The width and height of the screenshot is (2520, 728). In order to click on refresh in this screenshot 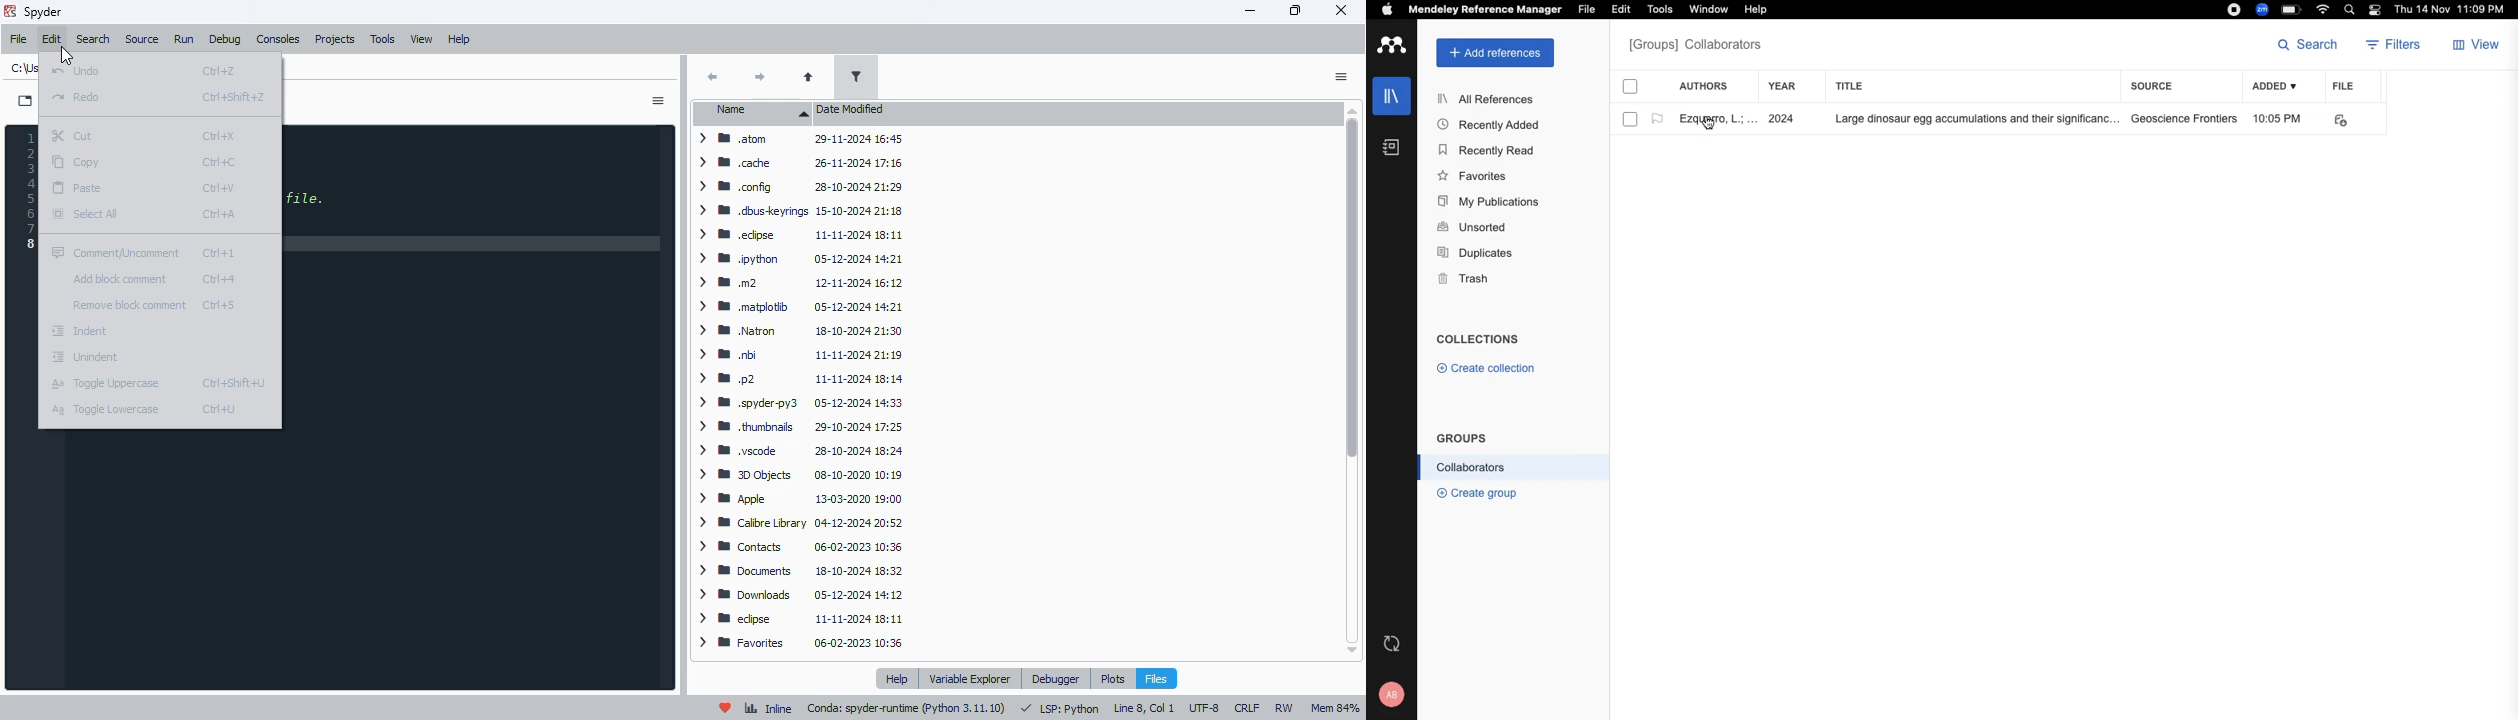, I will do `click(1394, 643)`.